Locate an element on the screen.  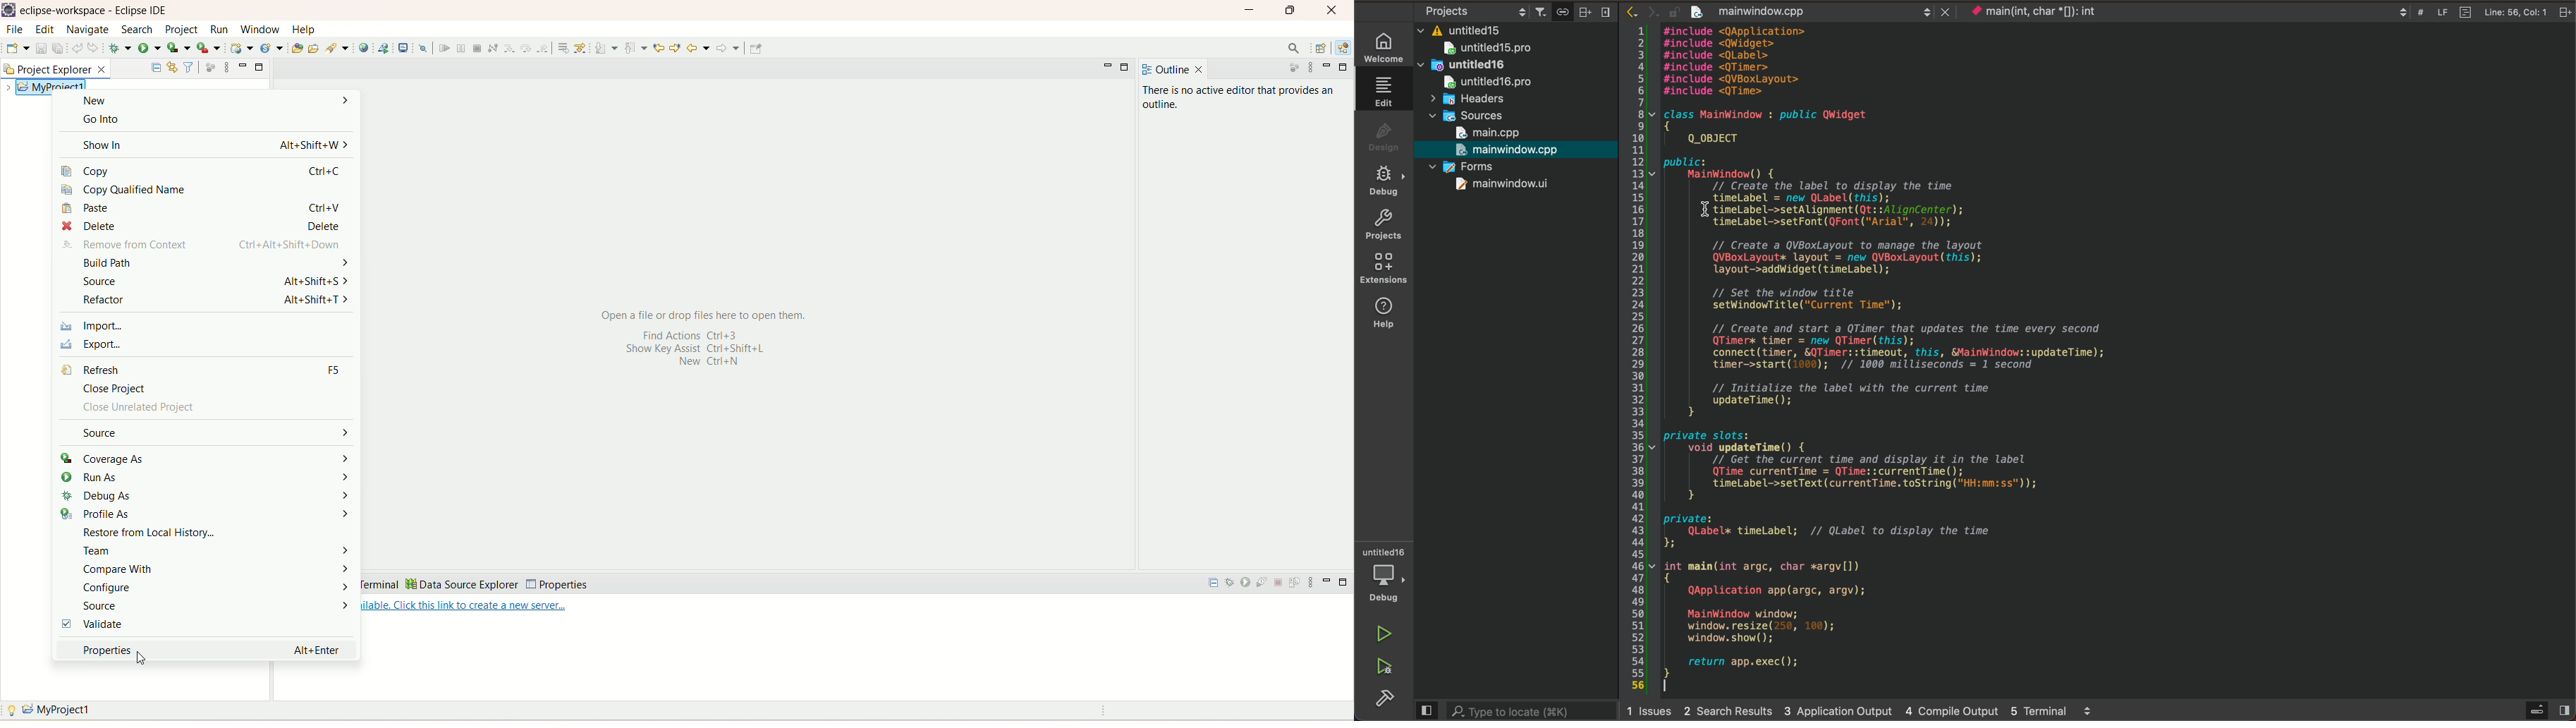
show right pane is located at coordinates (2567, 711).